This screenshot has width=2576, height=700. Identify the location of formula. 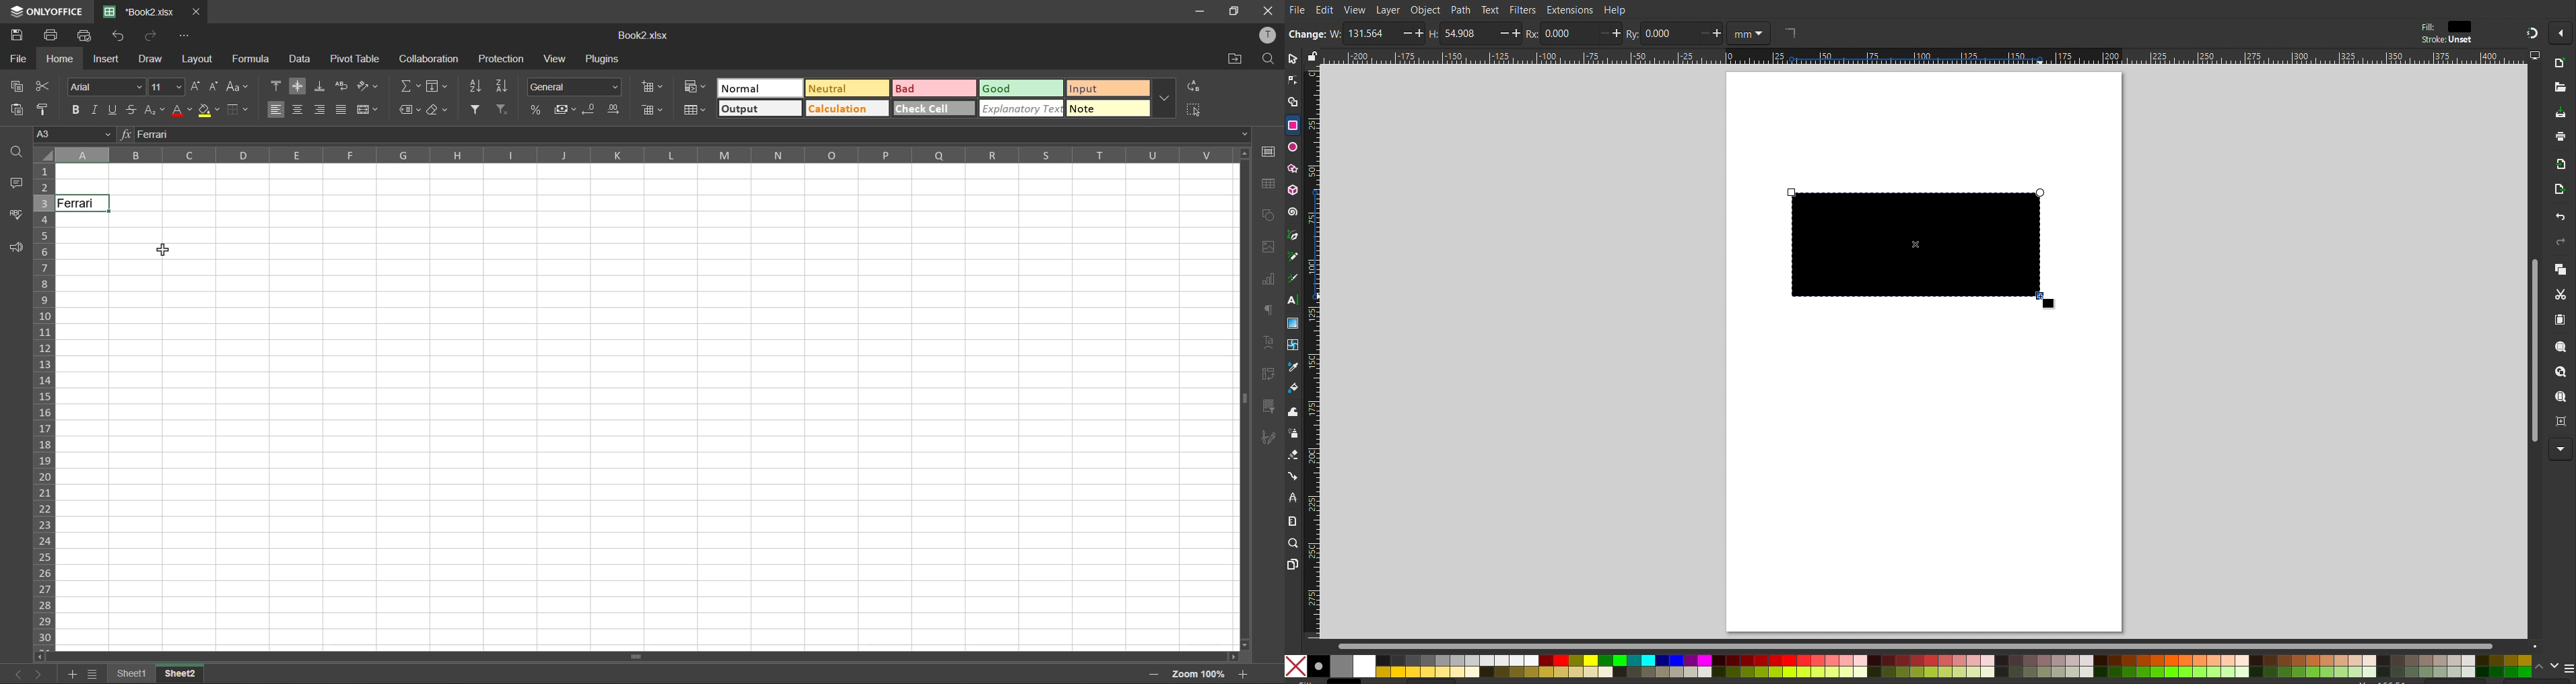
(254, 59).